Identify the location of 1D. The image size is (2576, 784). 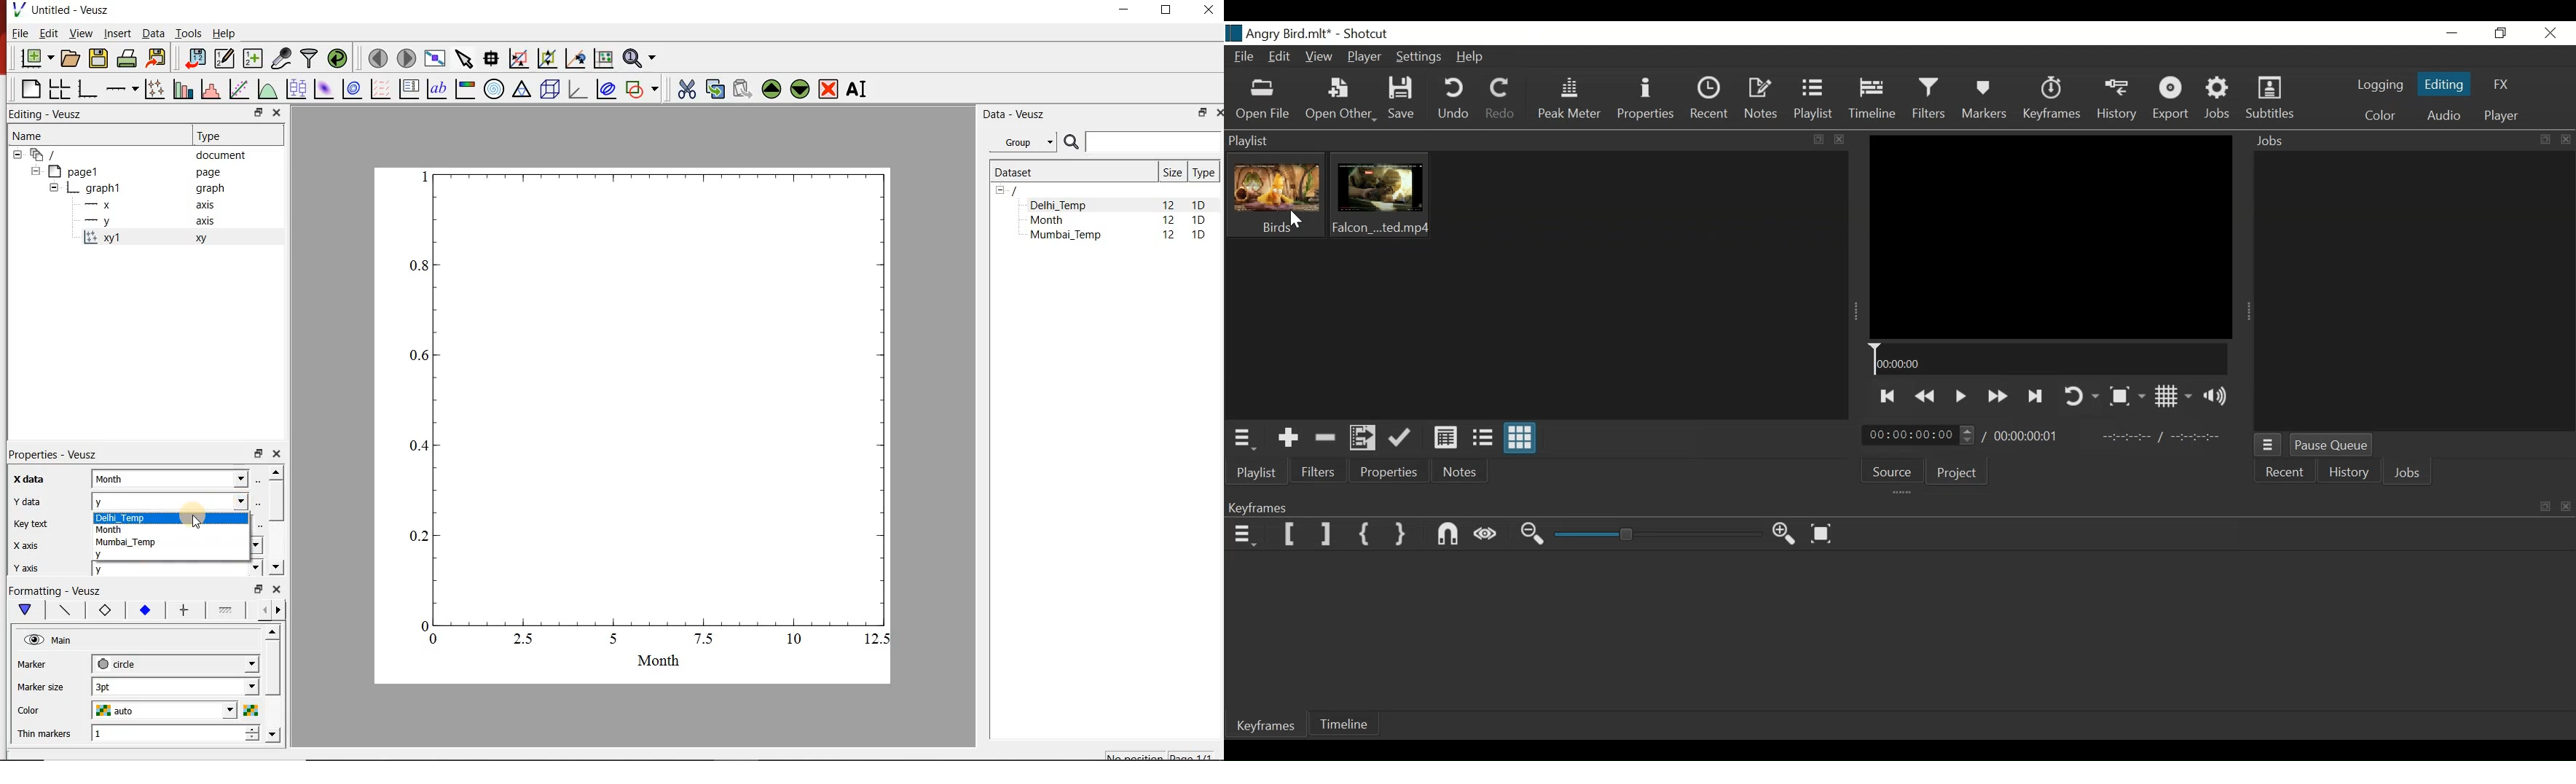
(1199, 205).